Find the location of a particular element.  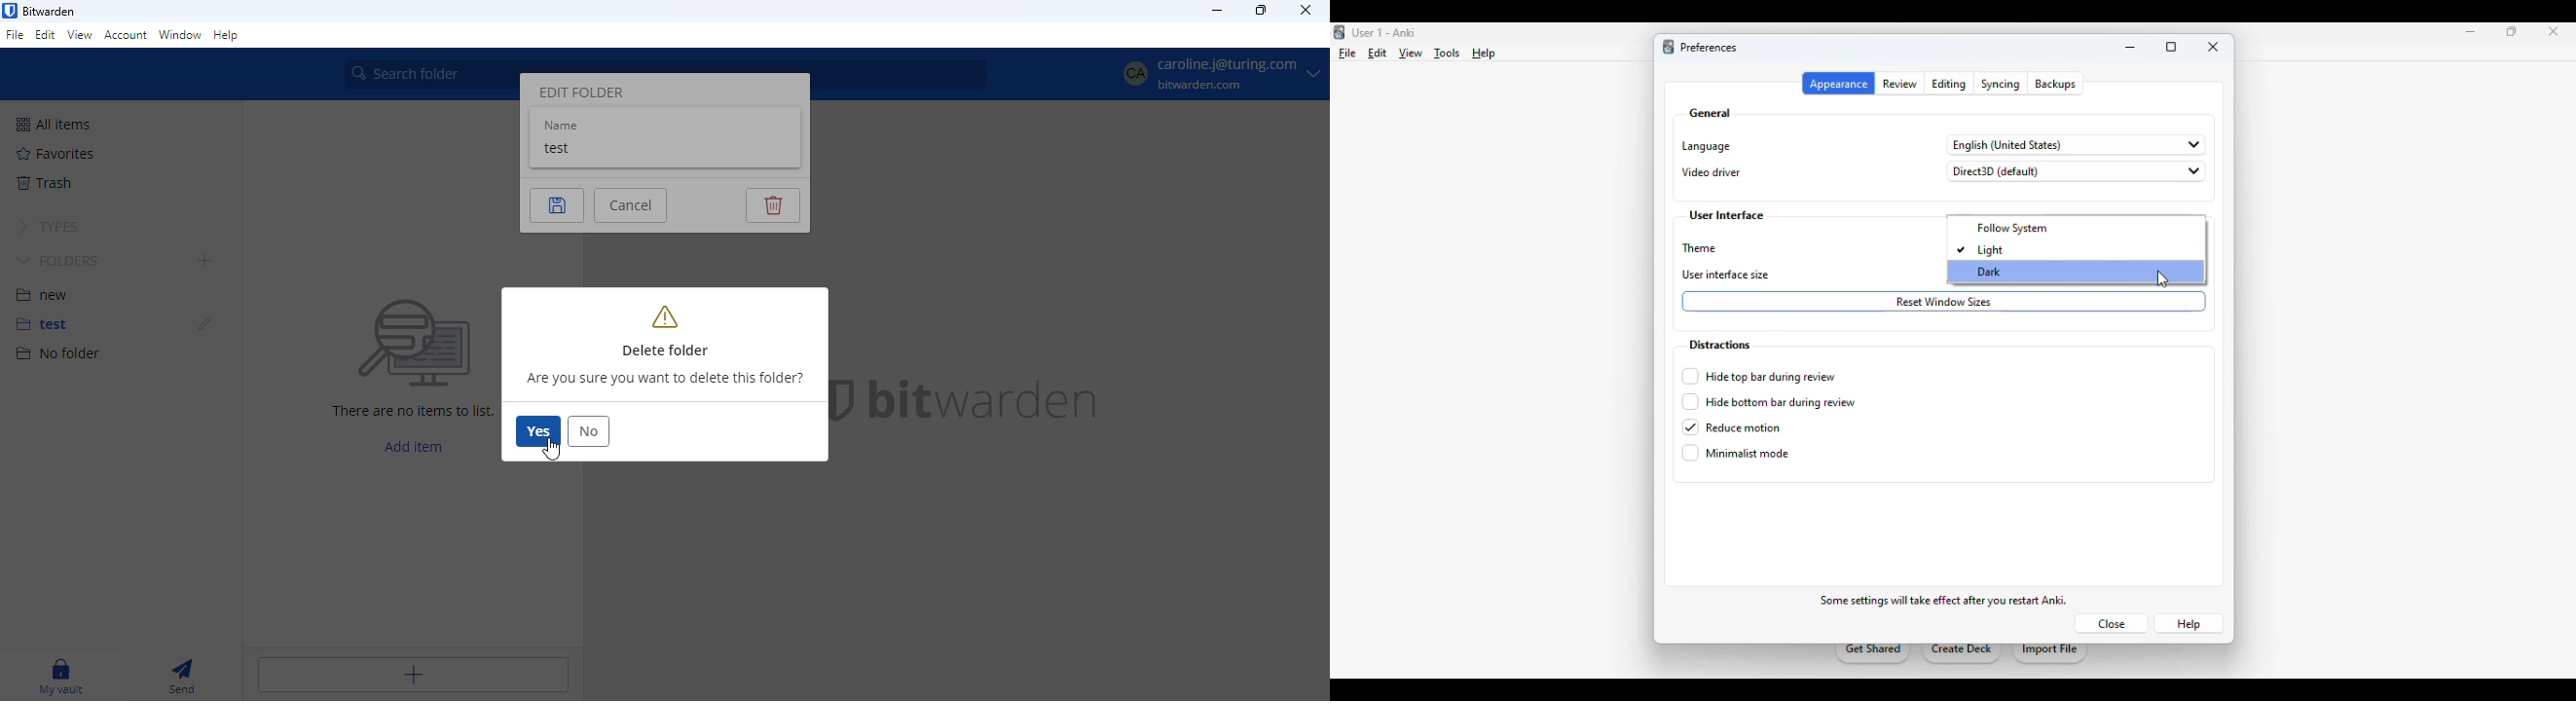

bitwarden is located at coordinates (982, 399).